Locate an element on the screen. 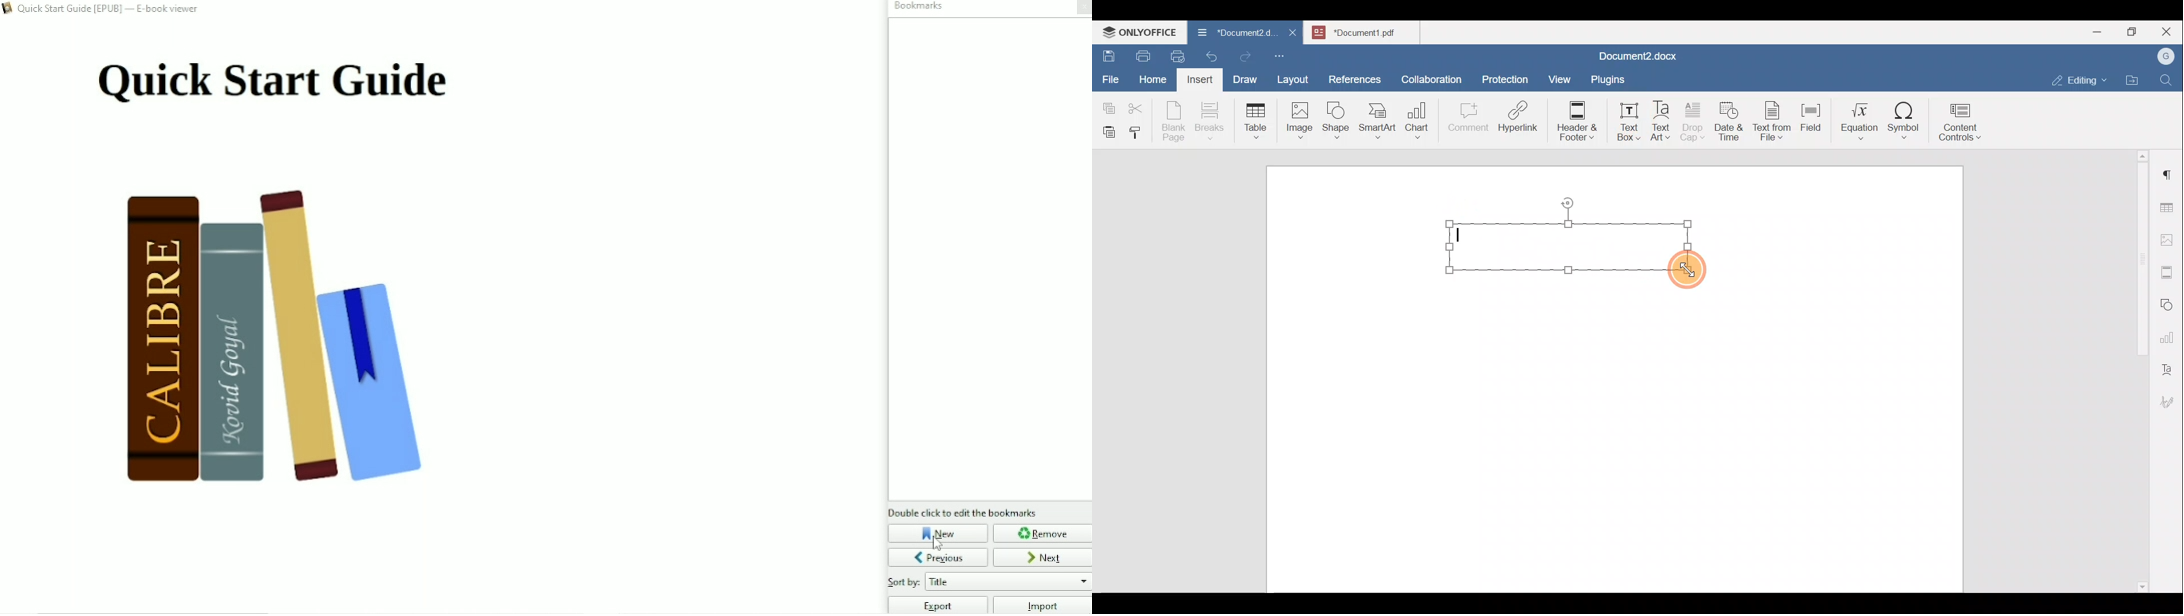 The image size is (2184, 616). Table is located at coordinates (1256, 118).